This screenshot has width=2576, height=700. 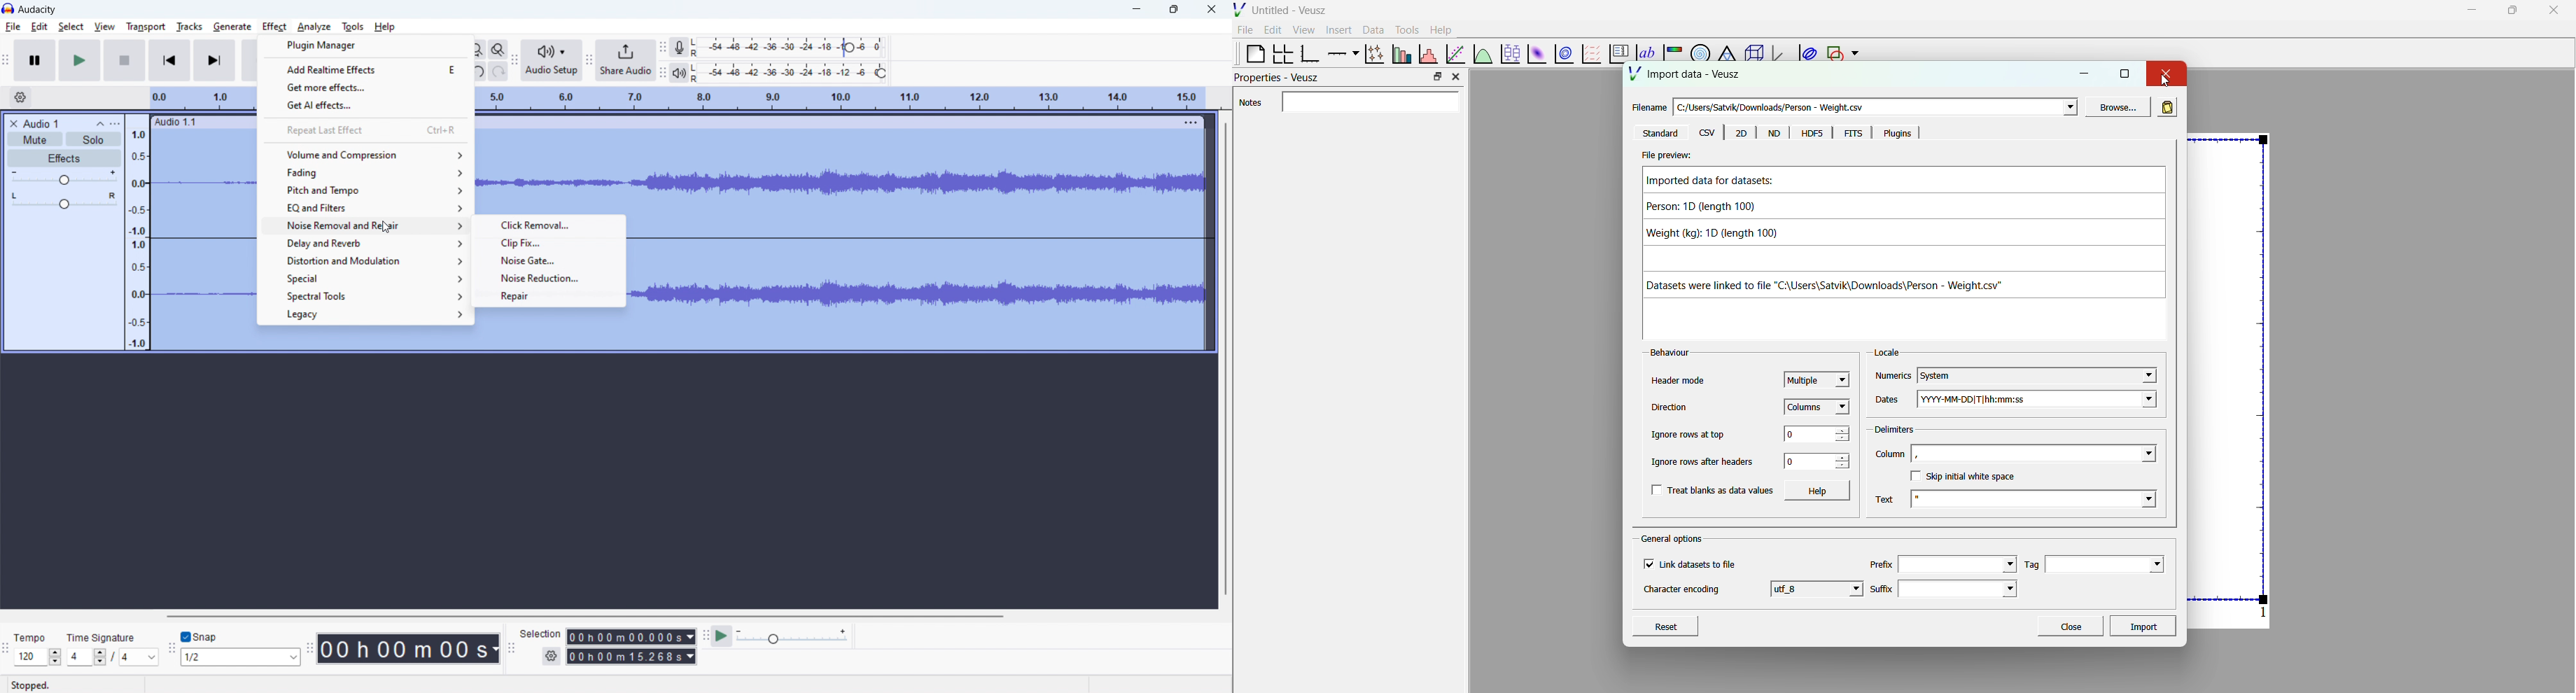 What do you see at coordinates (2470, 9) in the screenshot?
I see `minimize` at bounding box center [2470, 9].